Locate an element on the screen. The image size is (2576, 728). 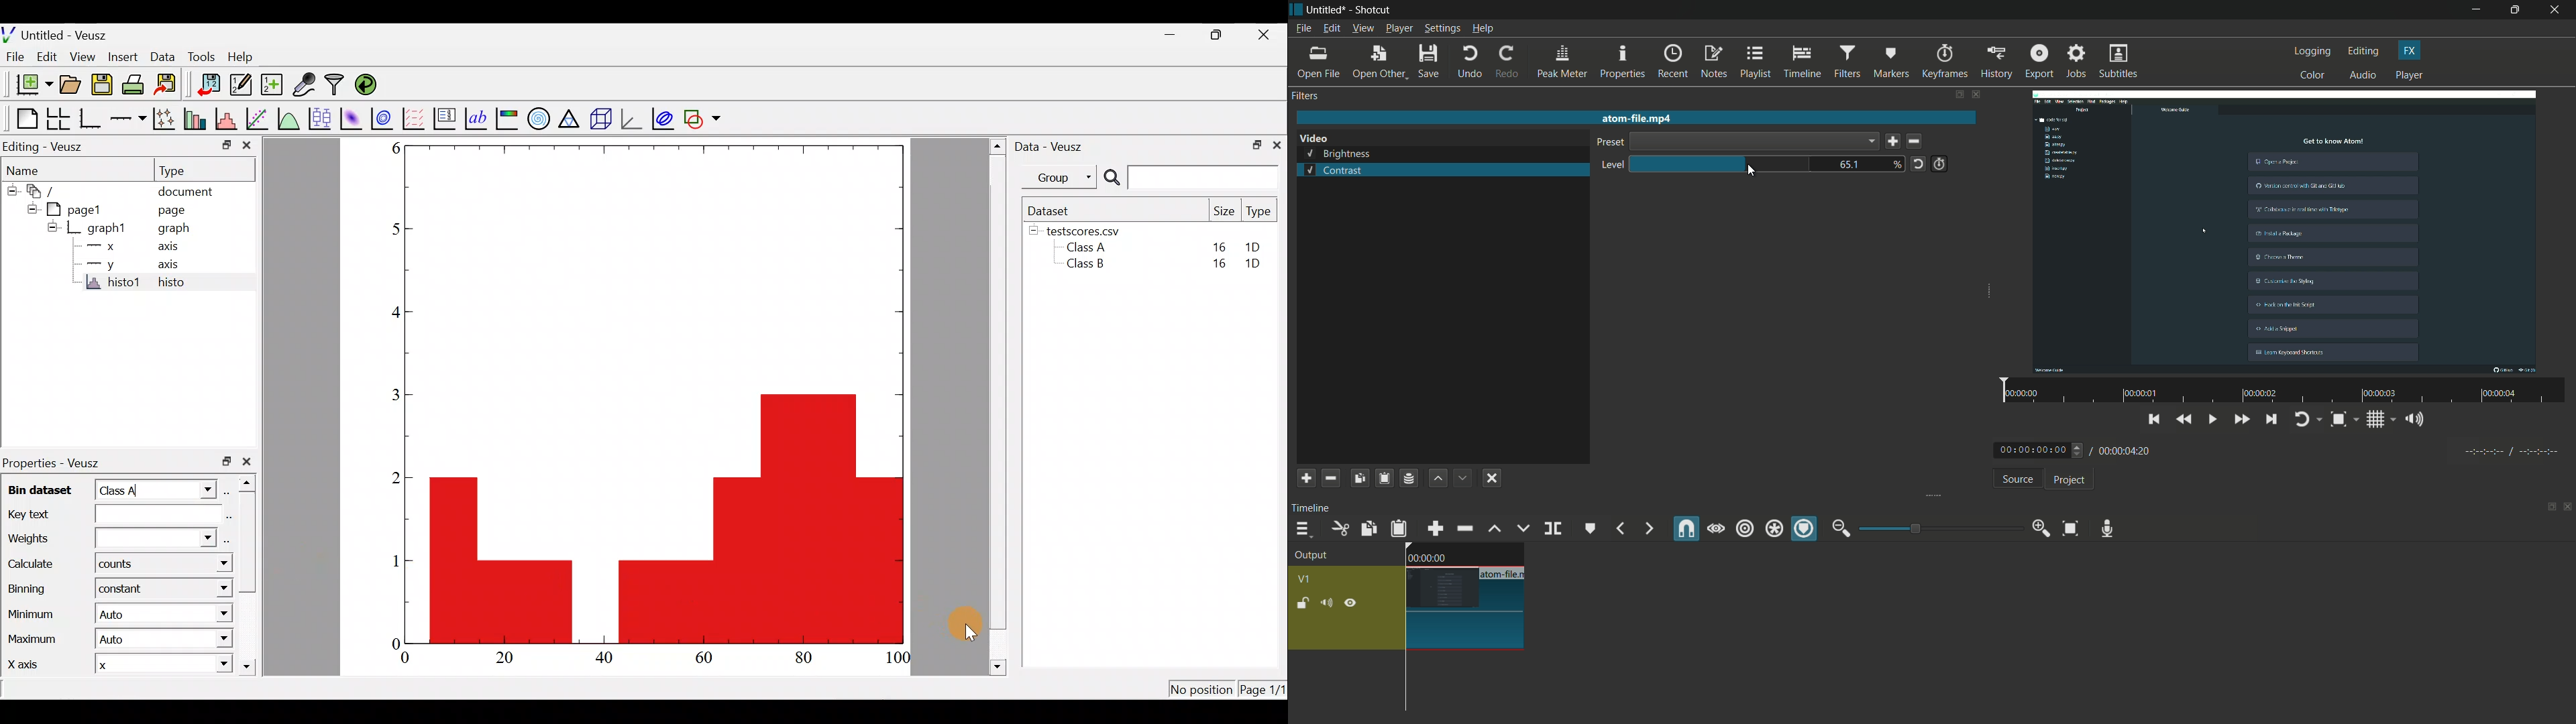
close is located at coordinates (249, 461).